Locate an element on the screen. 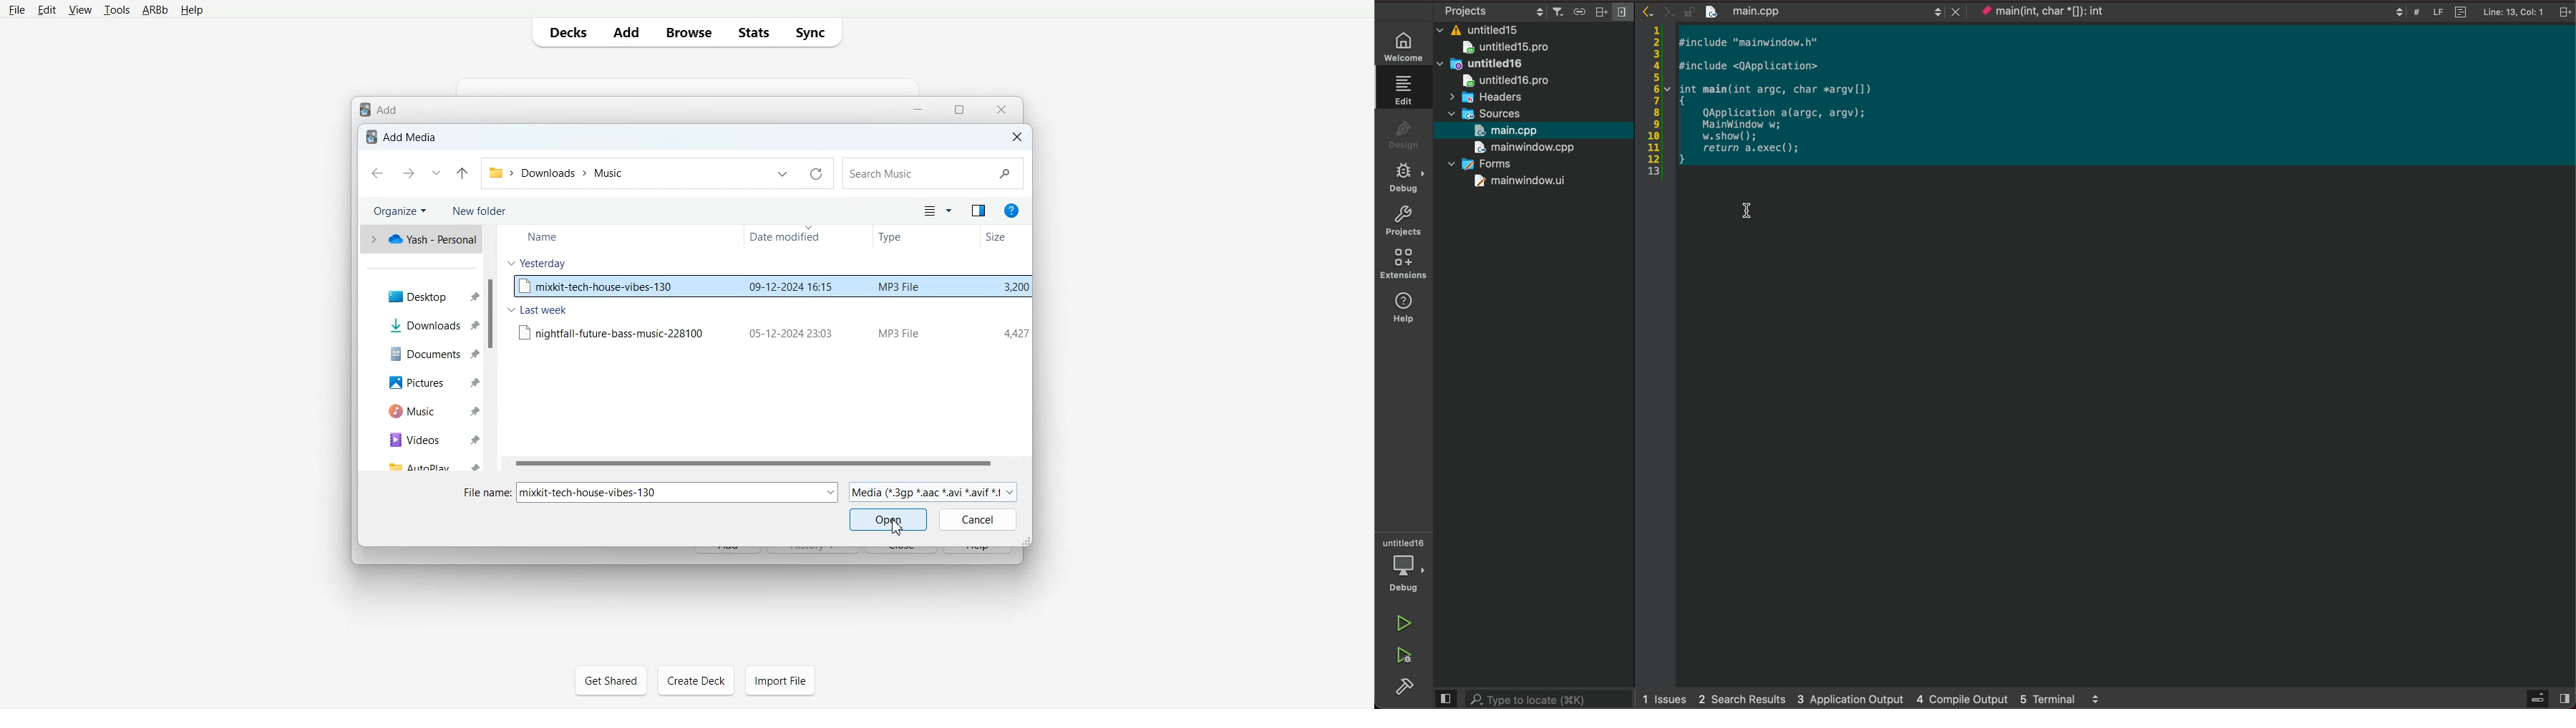  Desktop is located at coordinates (432, 294).